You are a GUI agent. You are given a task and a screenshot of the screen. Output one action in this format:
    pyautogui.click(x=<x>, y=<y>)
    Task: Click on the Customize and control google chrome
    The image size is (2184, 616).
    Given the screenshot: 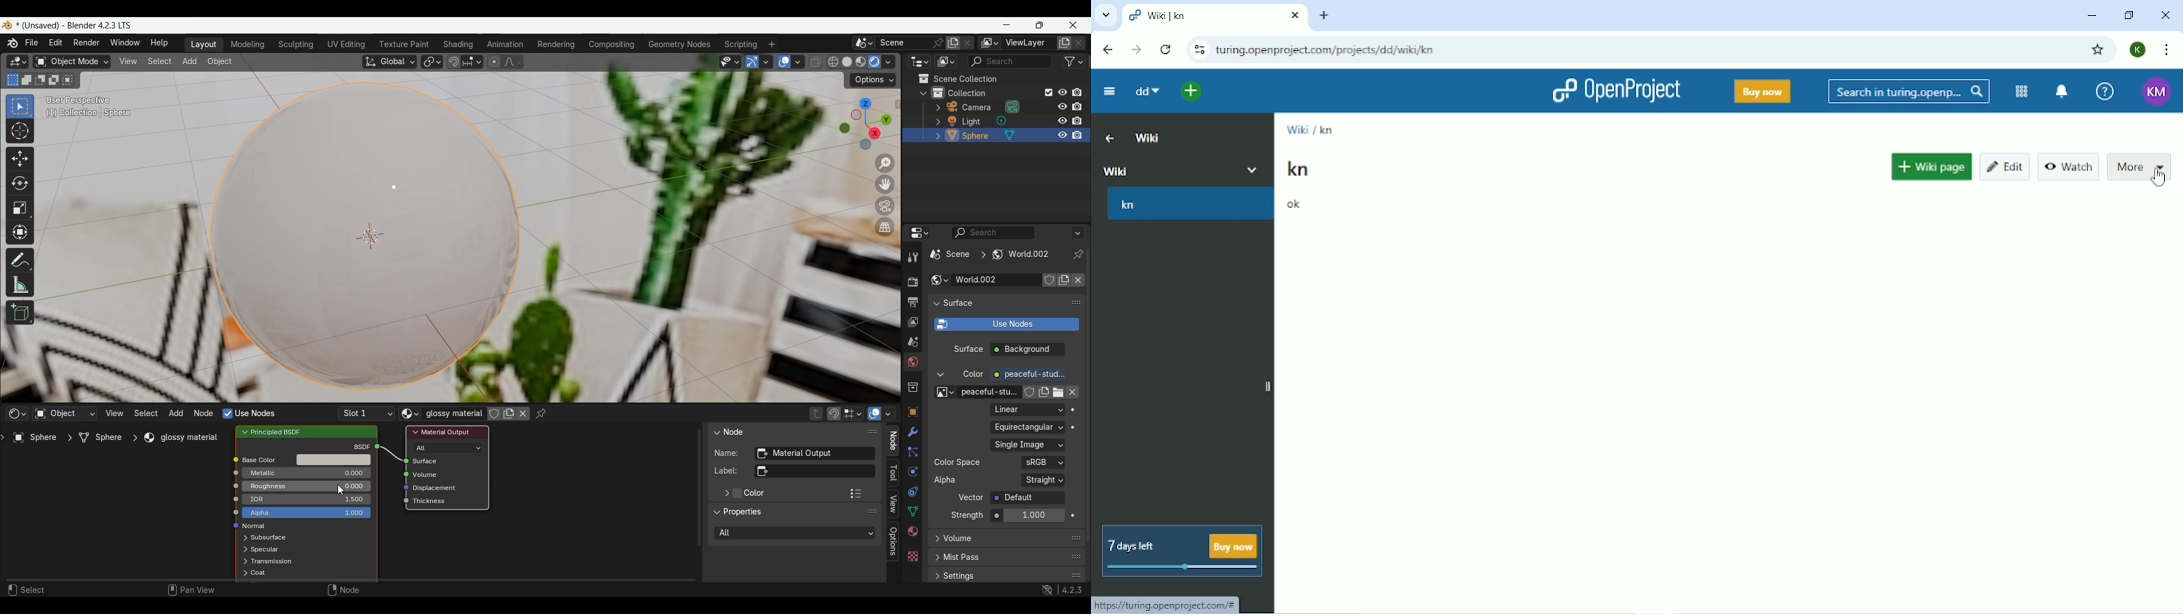 What is the action you would take?
    pyautogui.click(x=2165, y=50)
    